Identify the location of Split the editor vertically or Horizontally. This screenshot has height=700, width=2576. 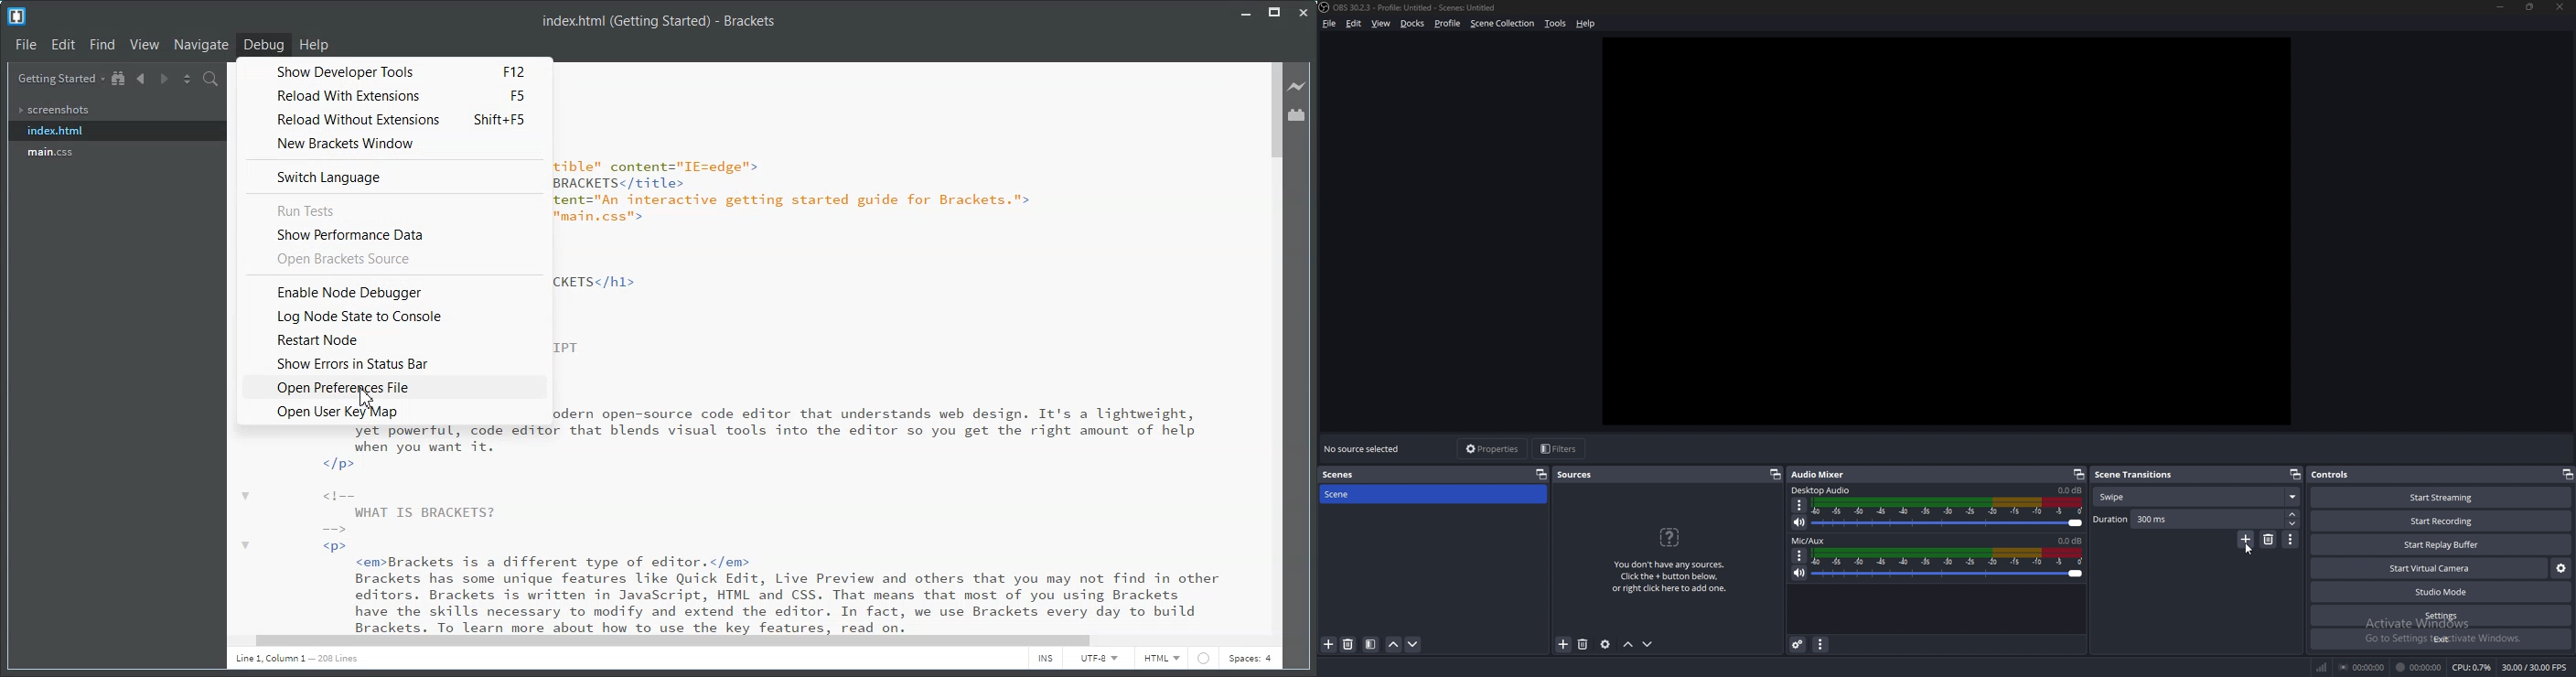
(187, 79).